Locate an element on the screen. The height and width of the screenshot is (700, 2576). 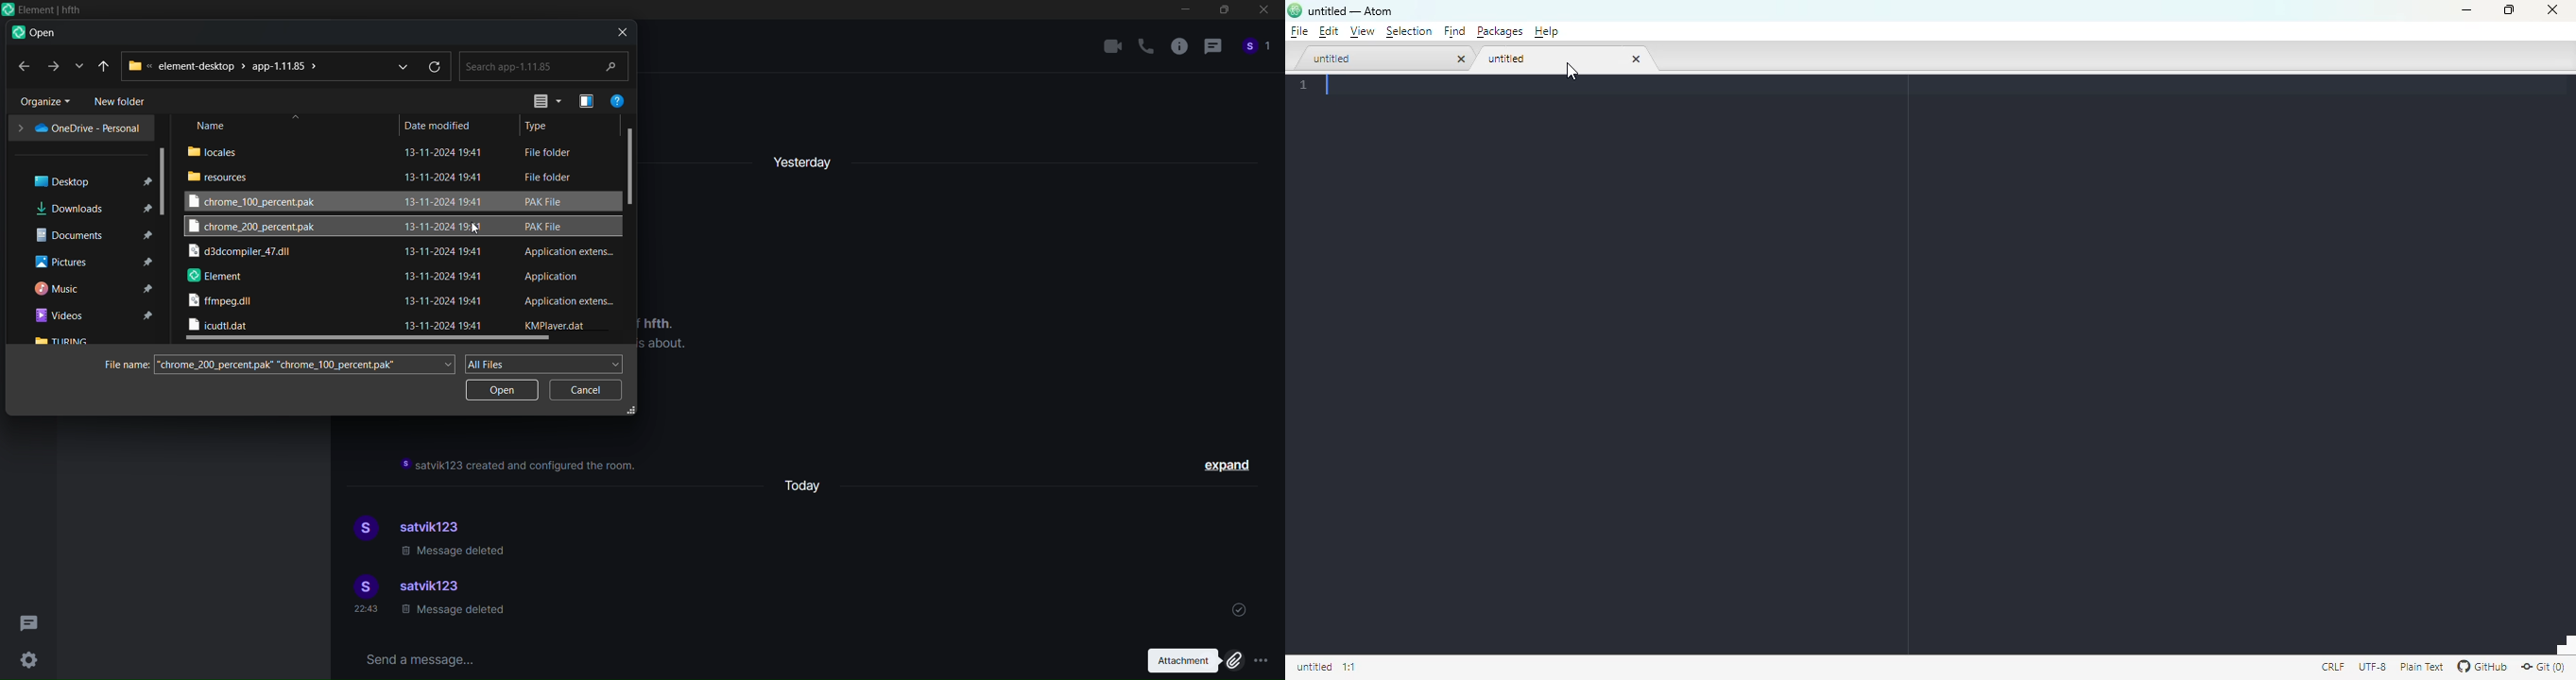
one drive is located at coordinates (78, 128).